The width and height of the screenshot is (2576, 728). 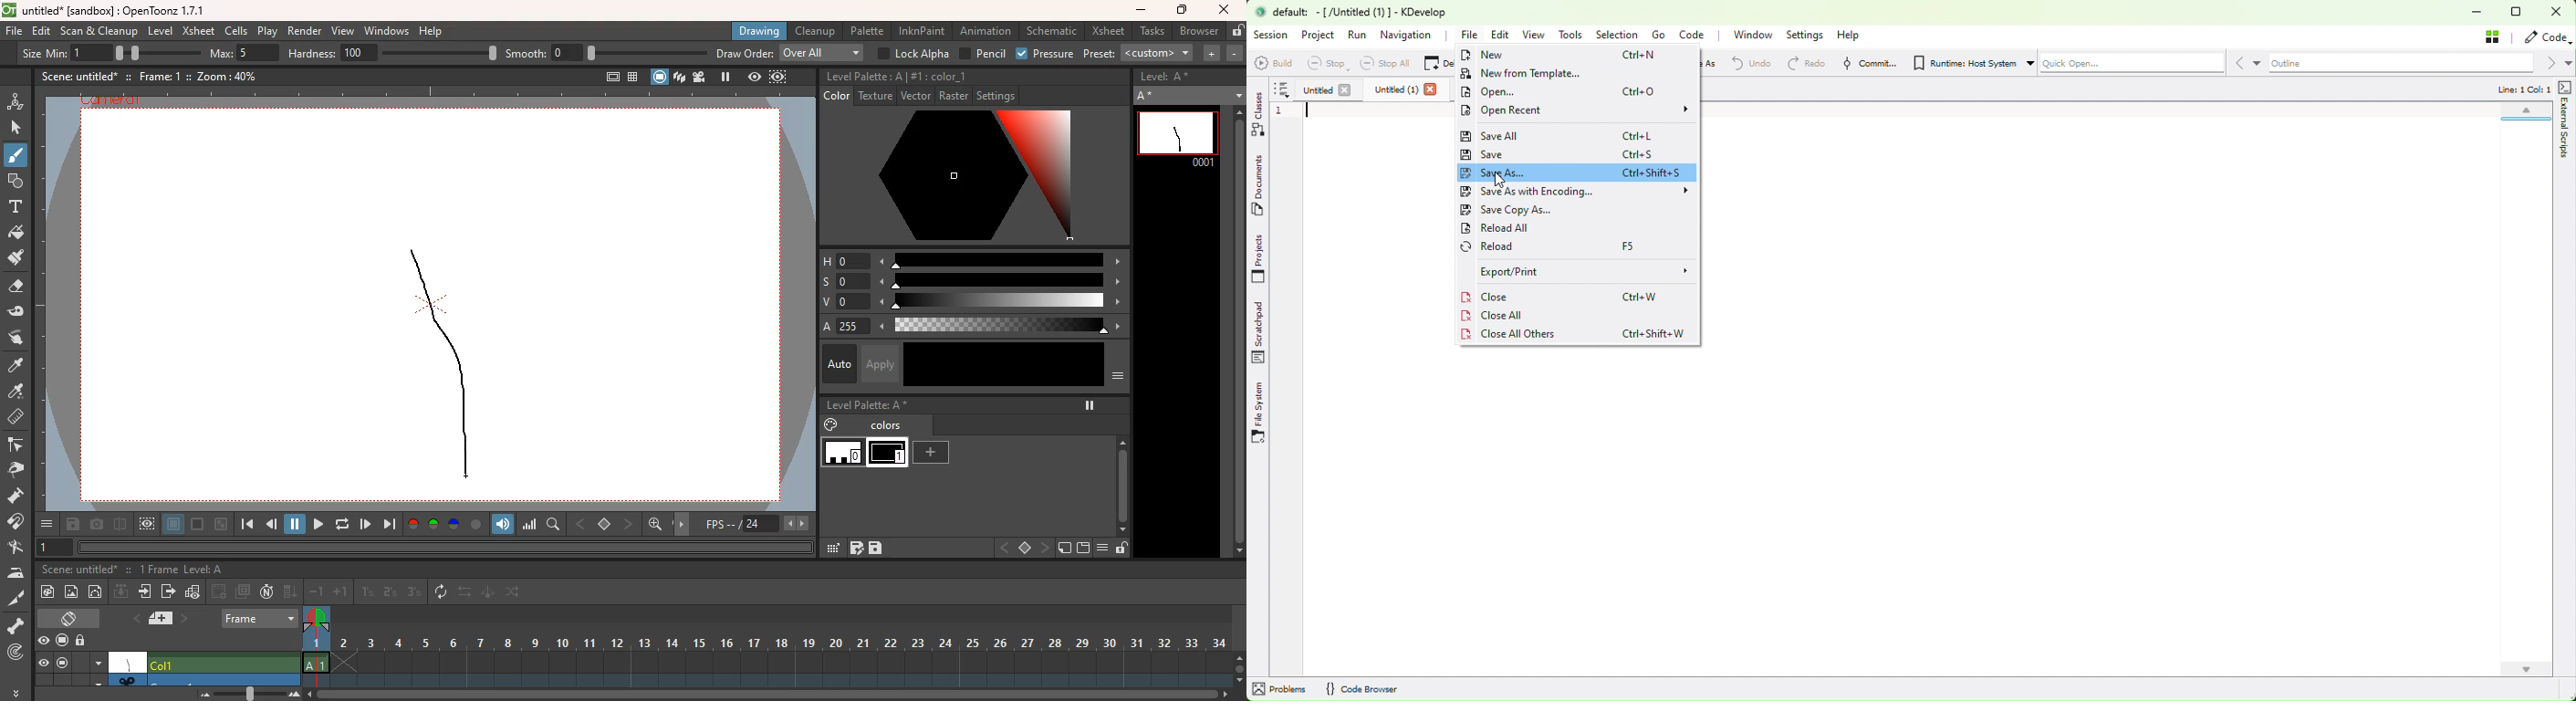 I want to click on line, so click(x=441, y=362).